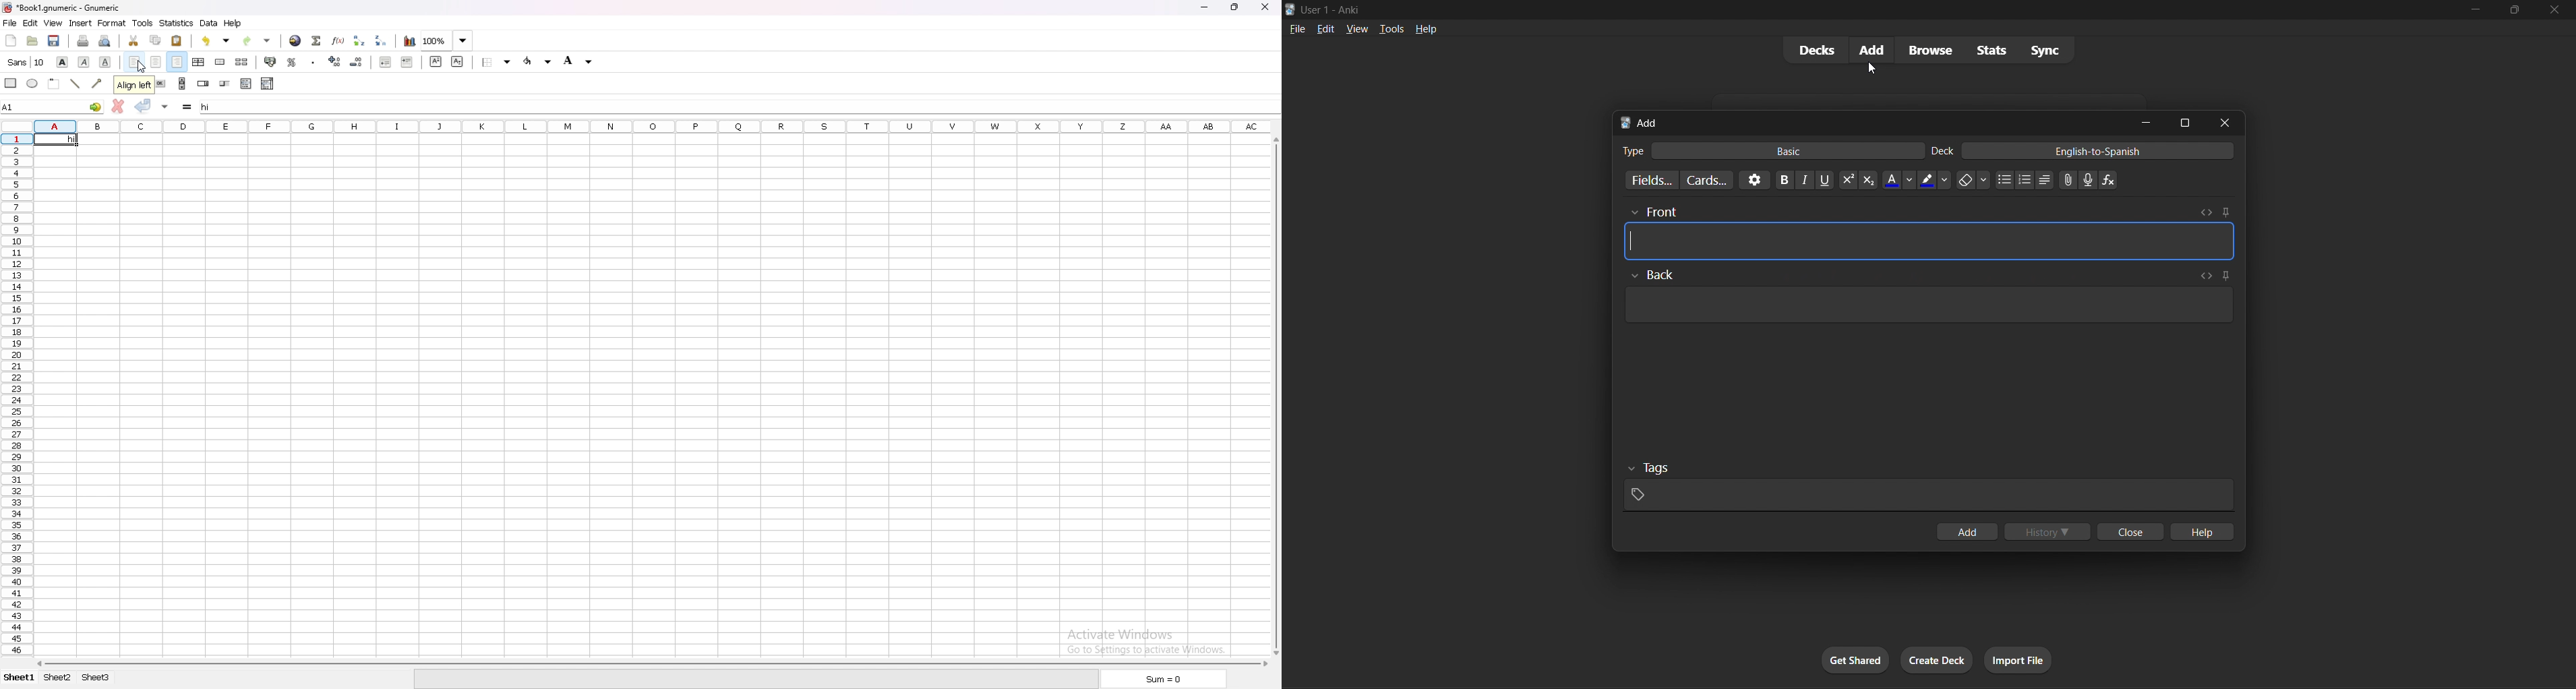  Describe the element at coordinates (387, 61) in the screenshot. I see `decrease indent` at that location.